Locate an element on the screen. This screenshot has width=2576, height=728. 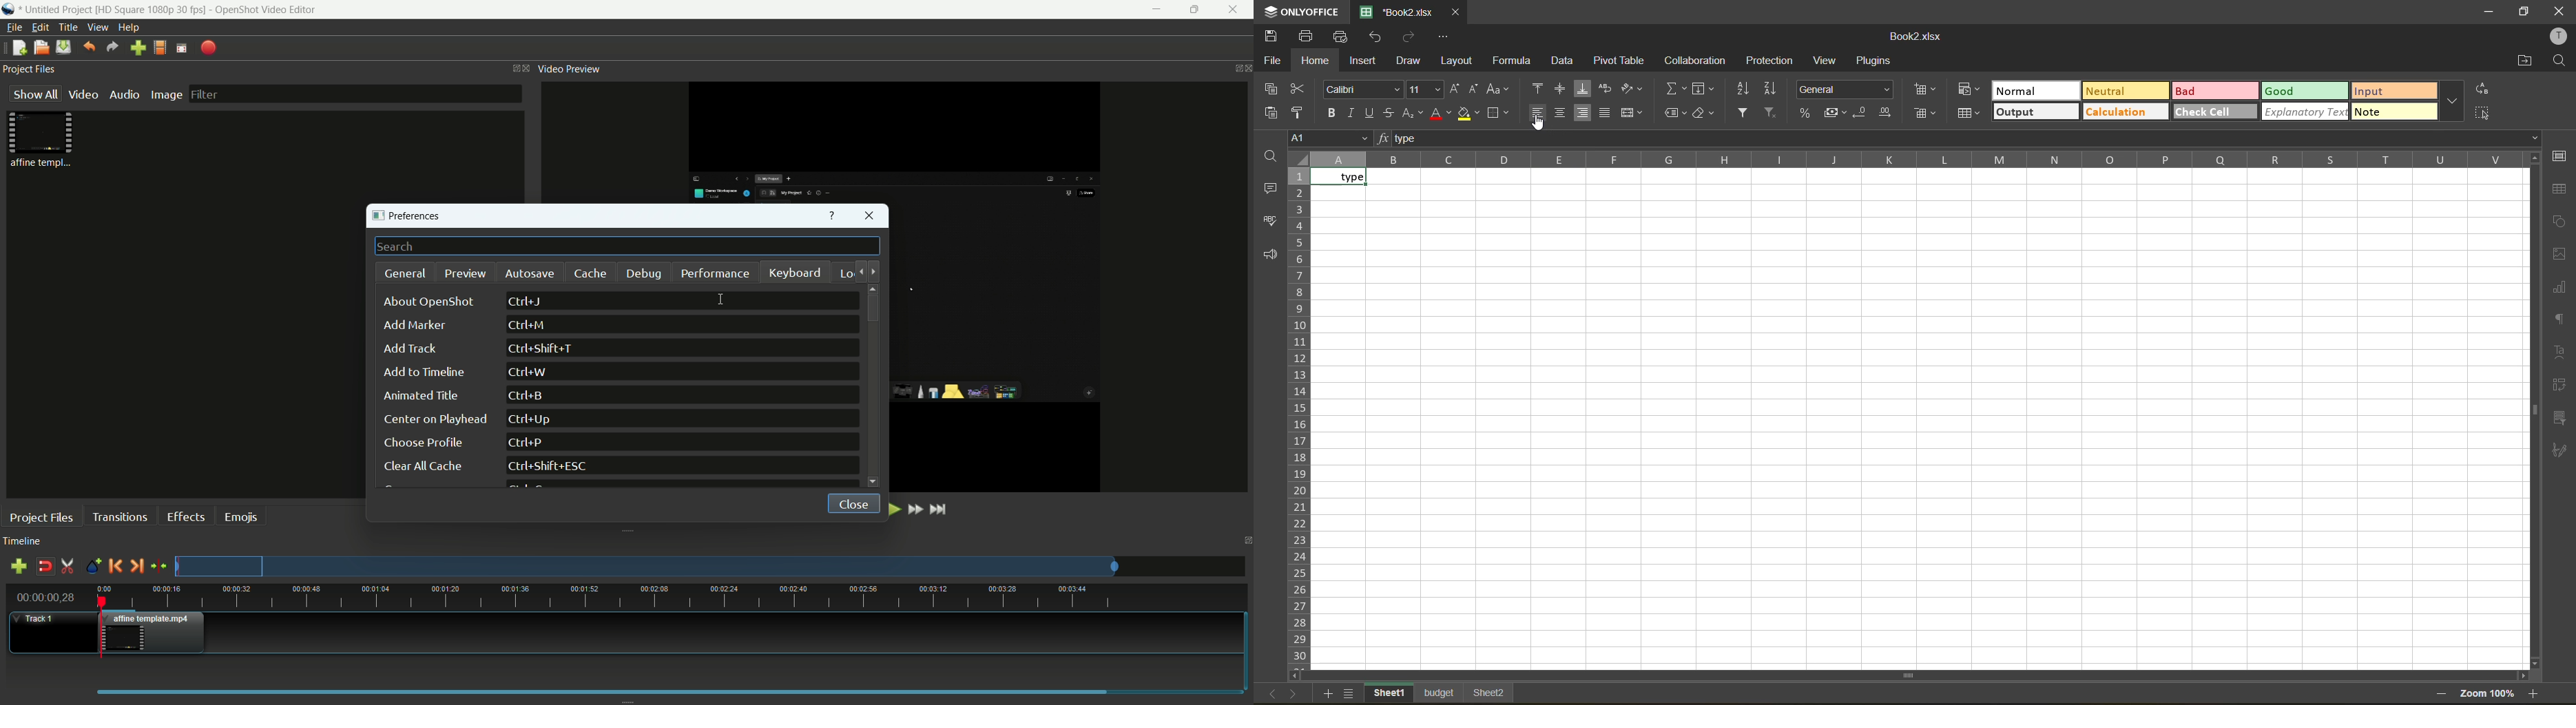
collaboration is located at coordinates (1696, 60).